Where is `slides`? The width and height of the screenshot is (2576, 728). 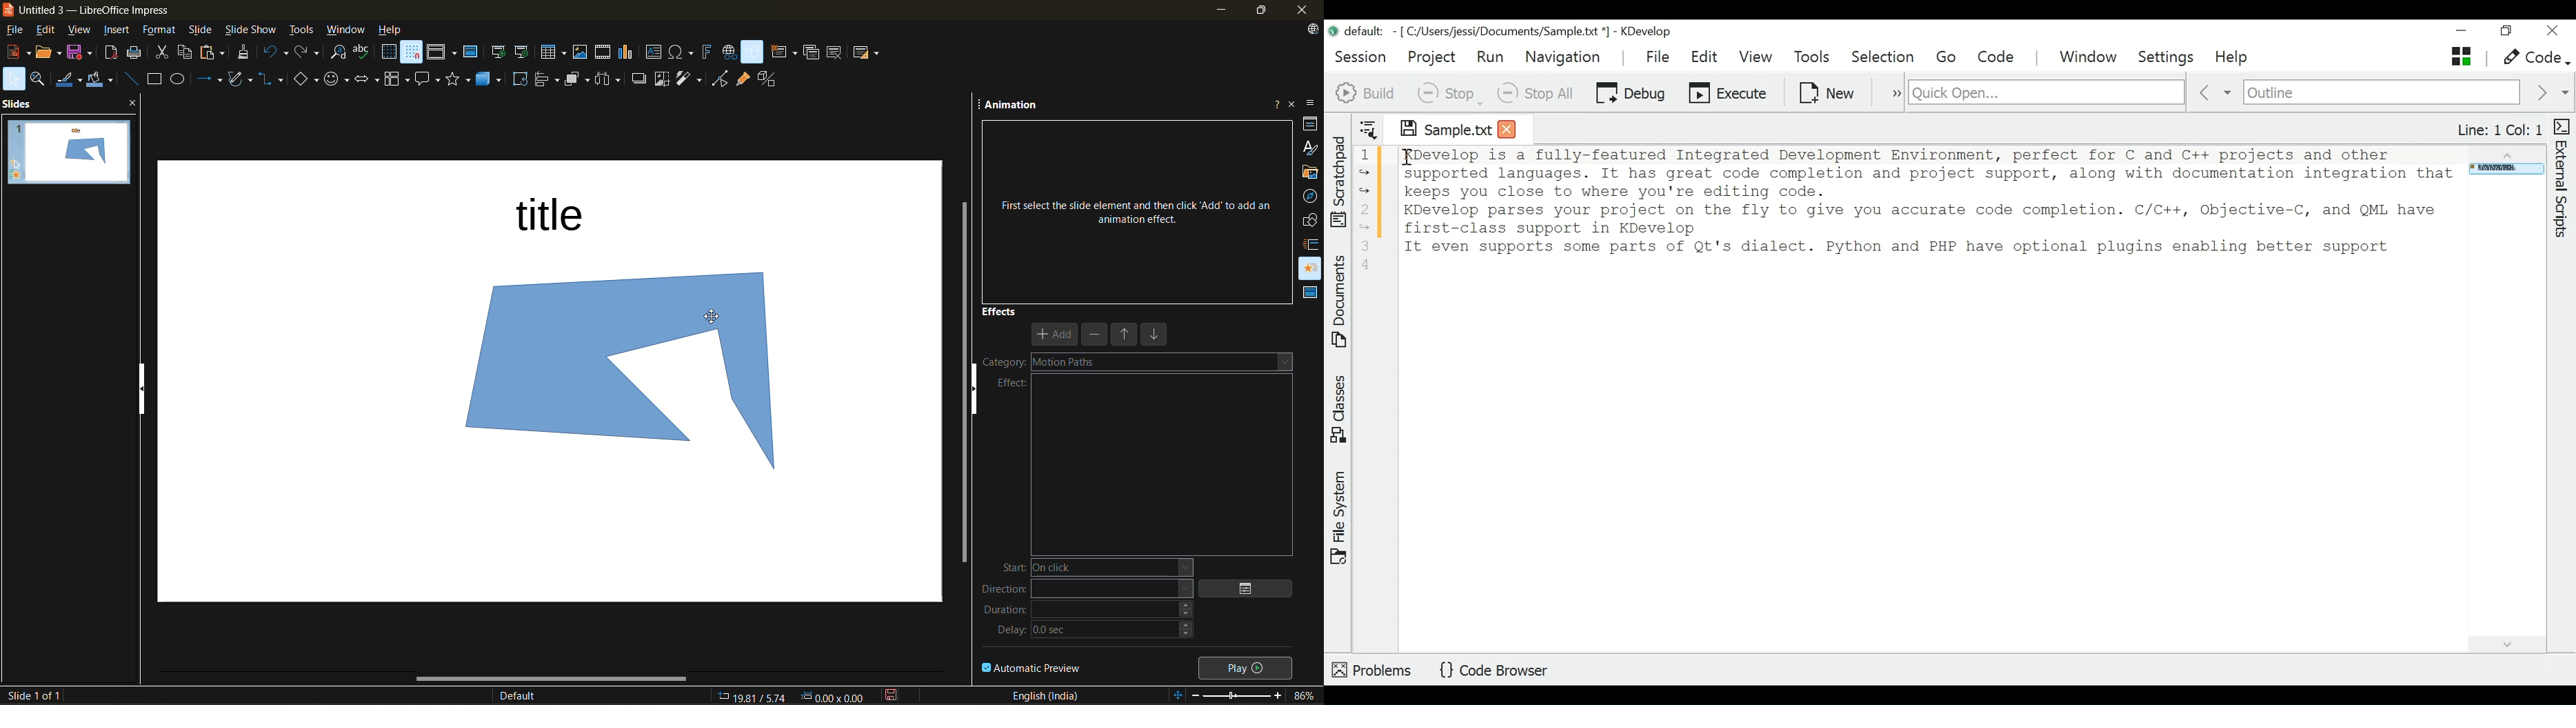 slides is located at coordinates (21, 103).